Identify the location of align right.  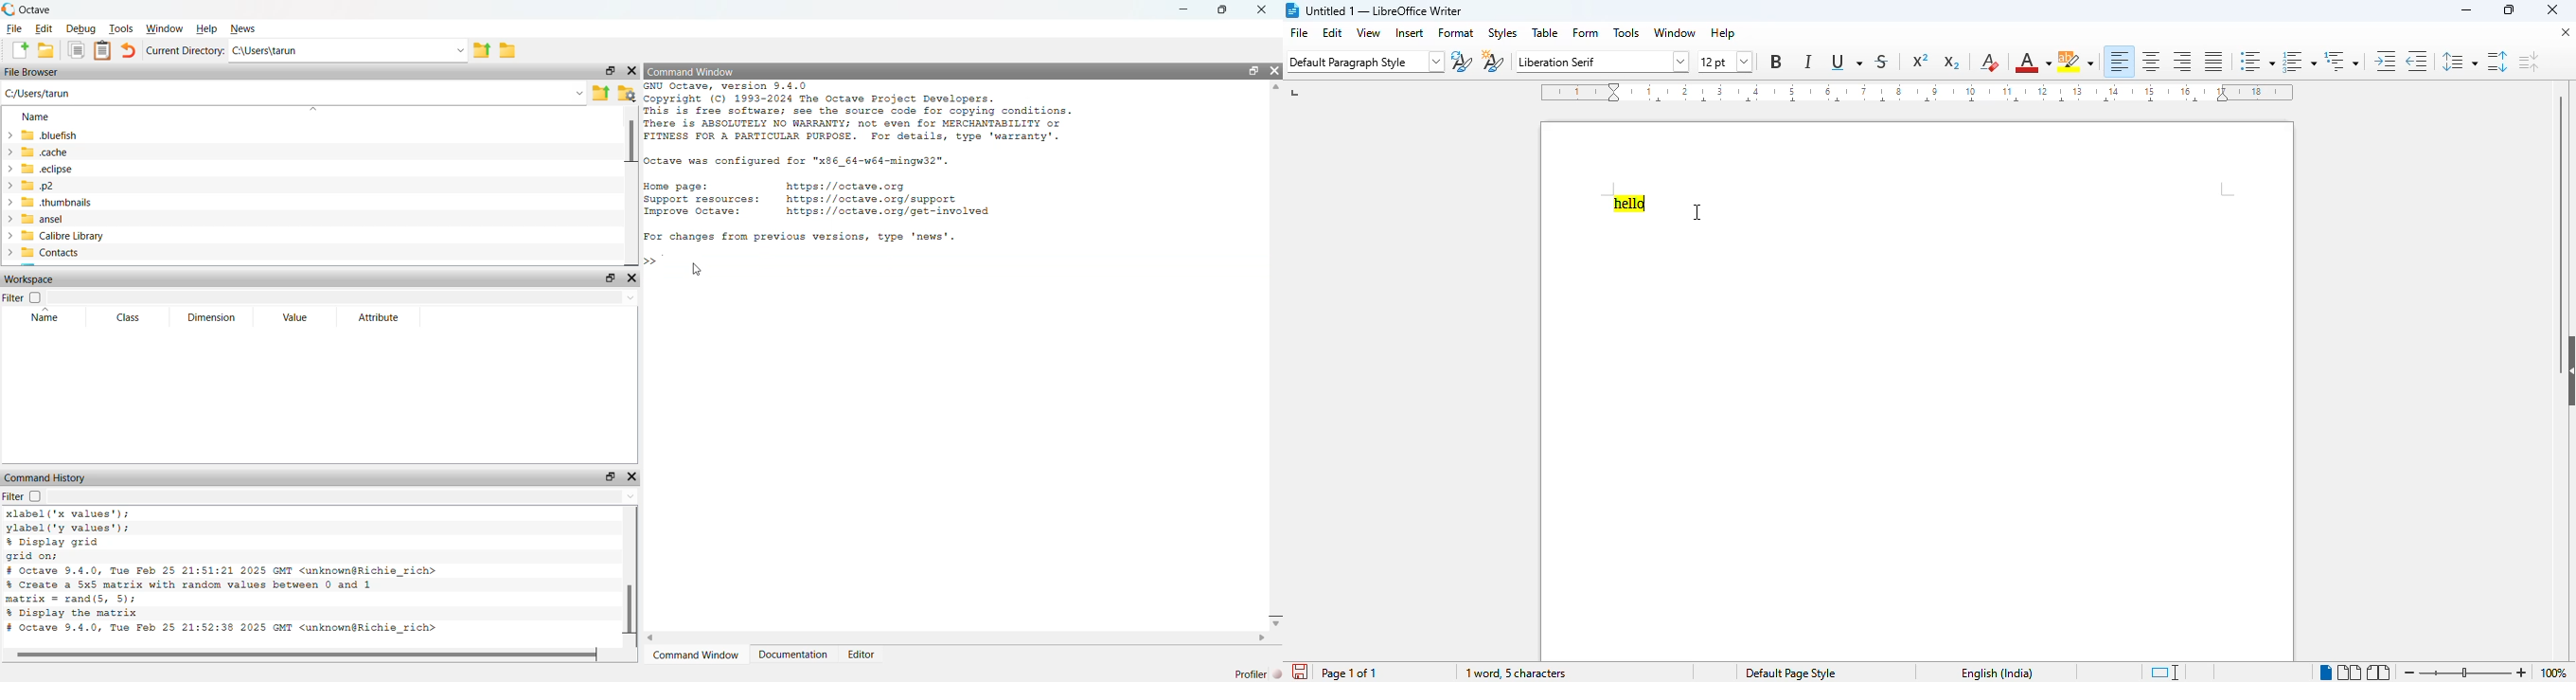
(2183, 63).